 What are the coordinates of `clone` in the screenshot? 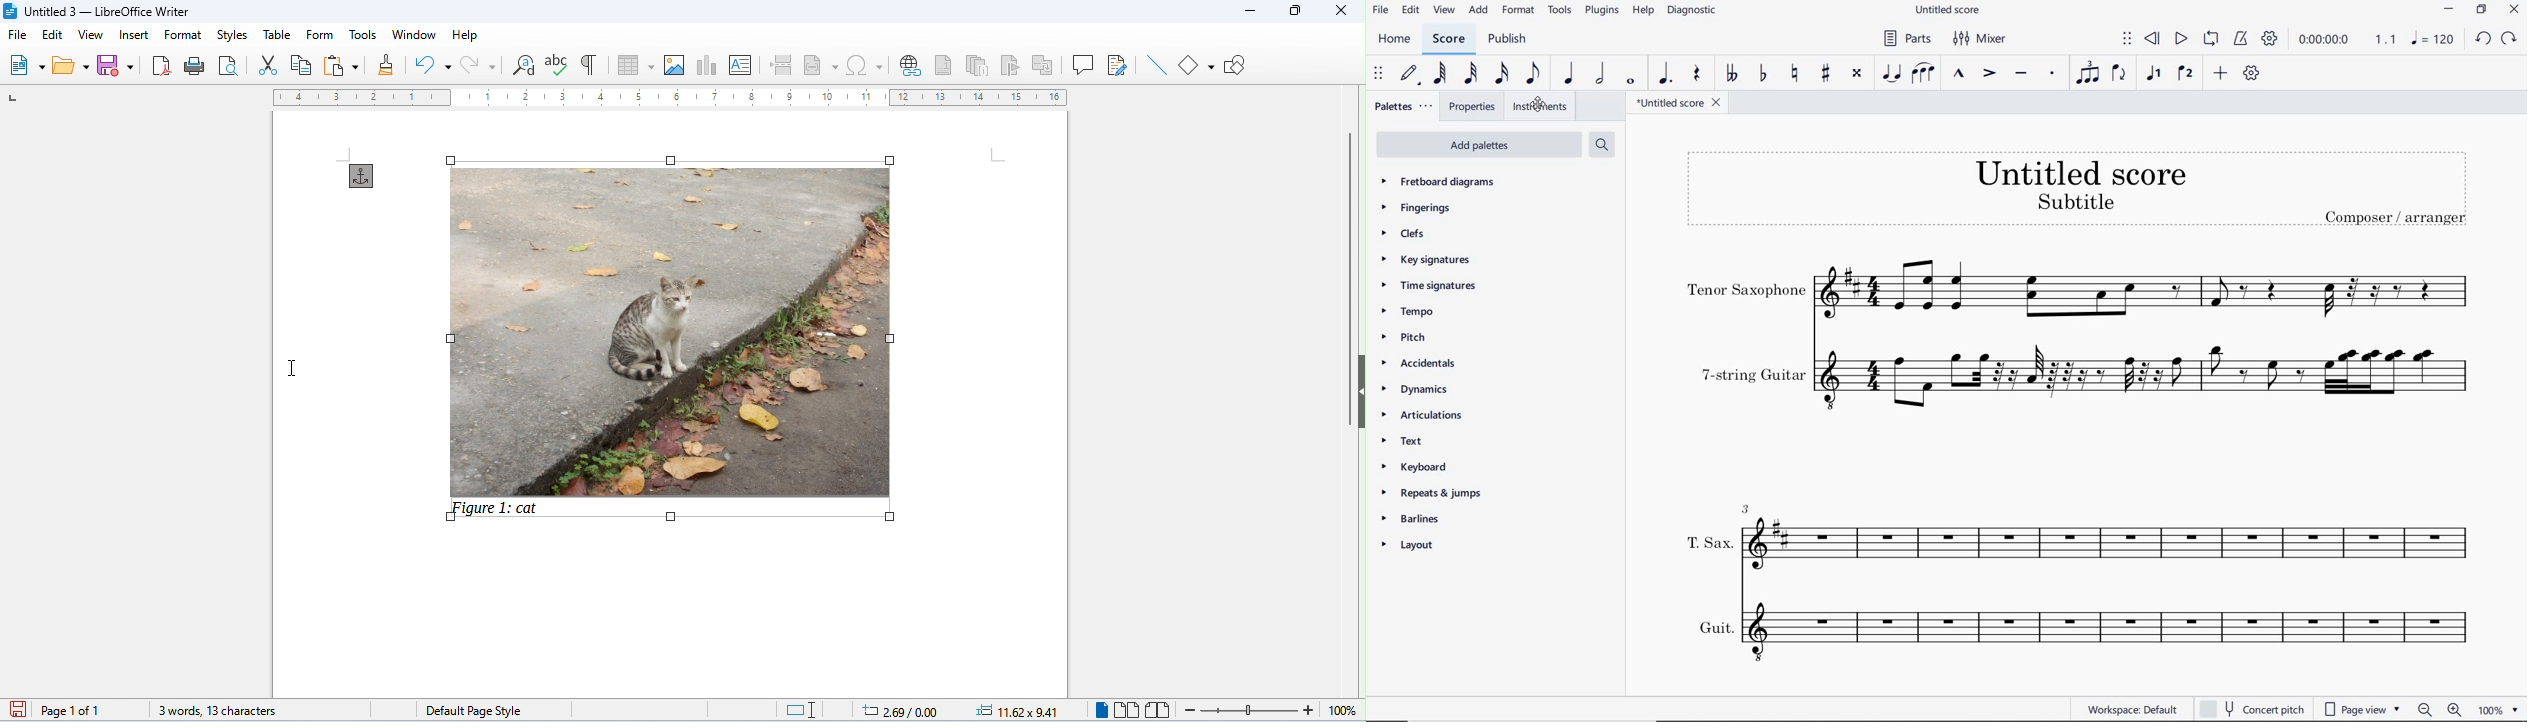 It's located at (388, 64).